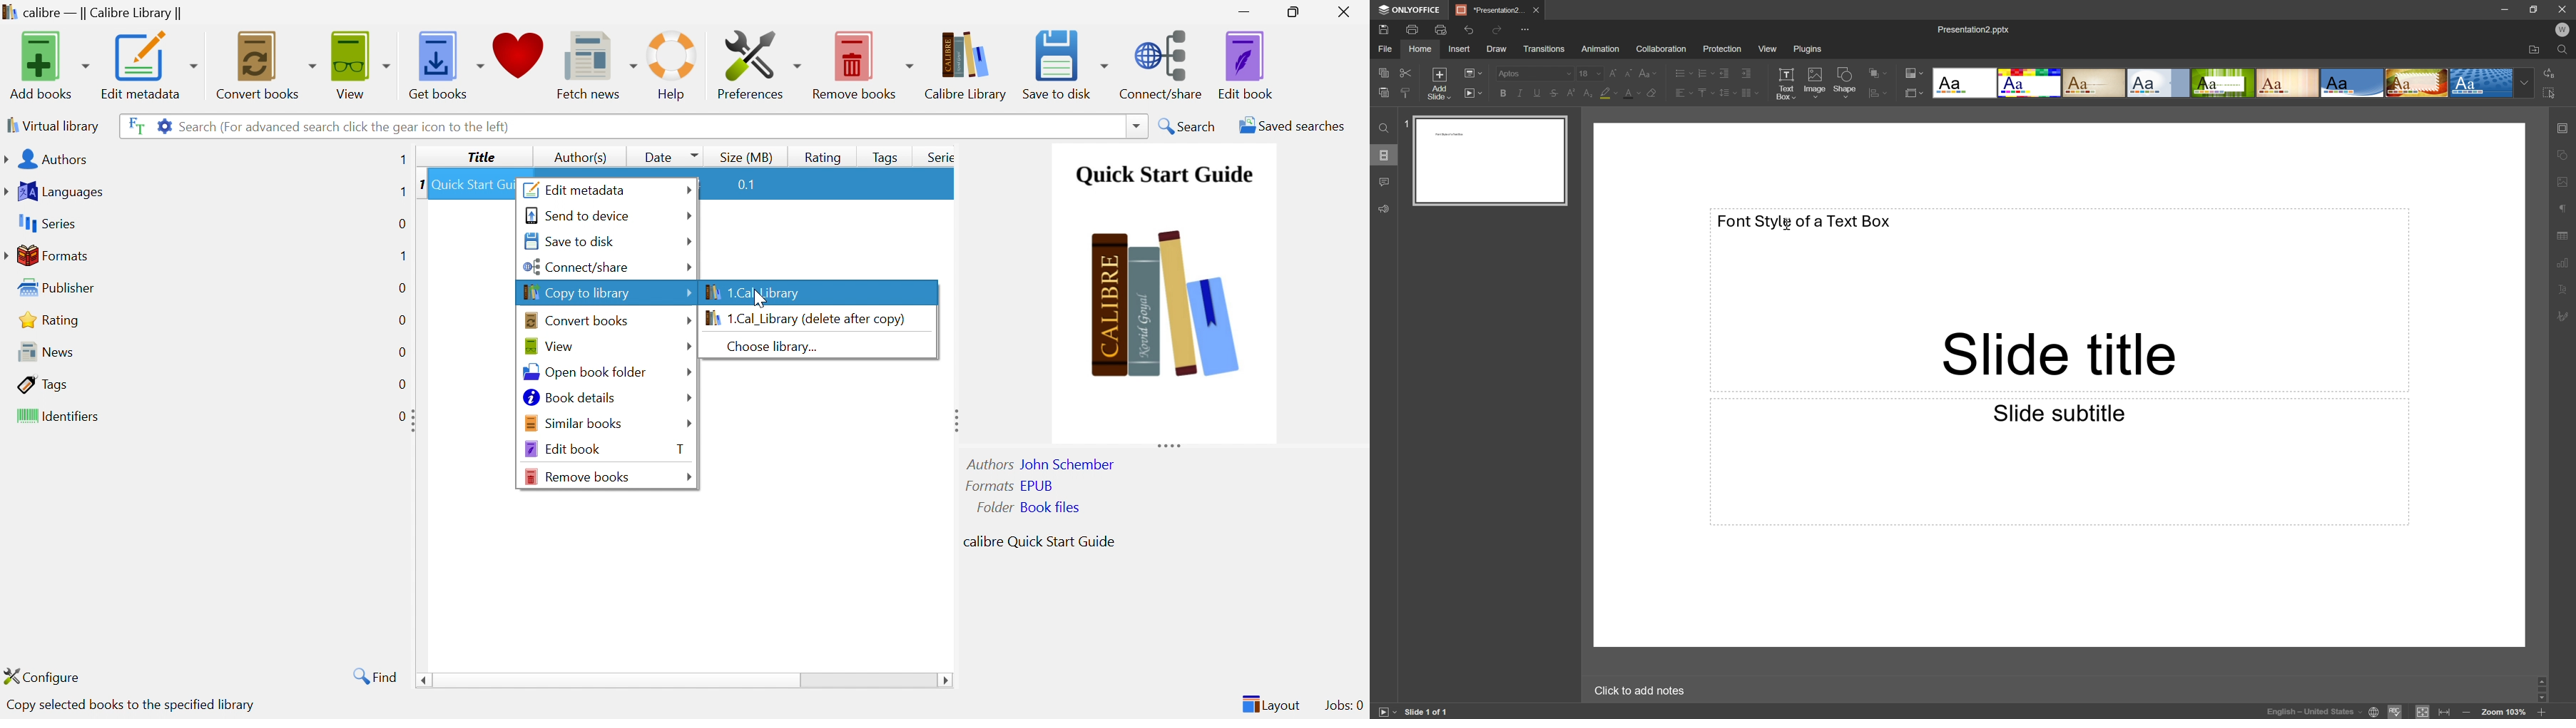 This screenshot has width=2576, height=728. I want to click on News, so click(41, 350).